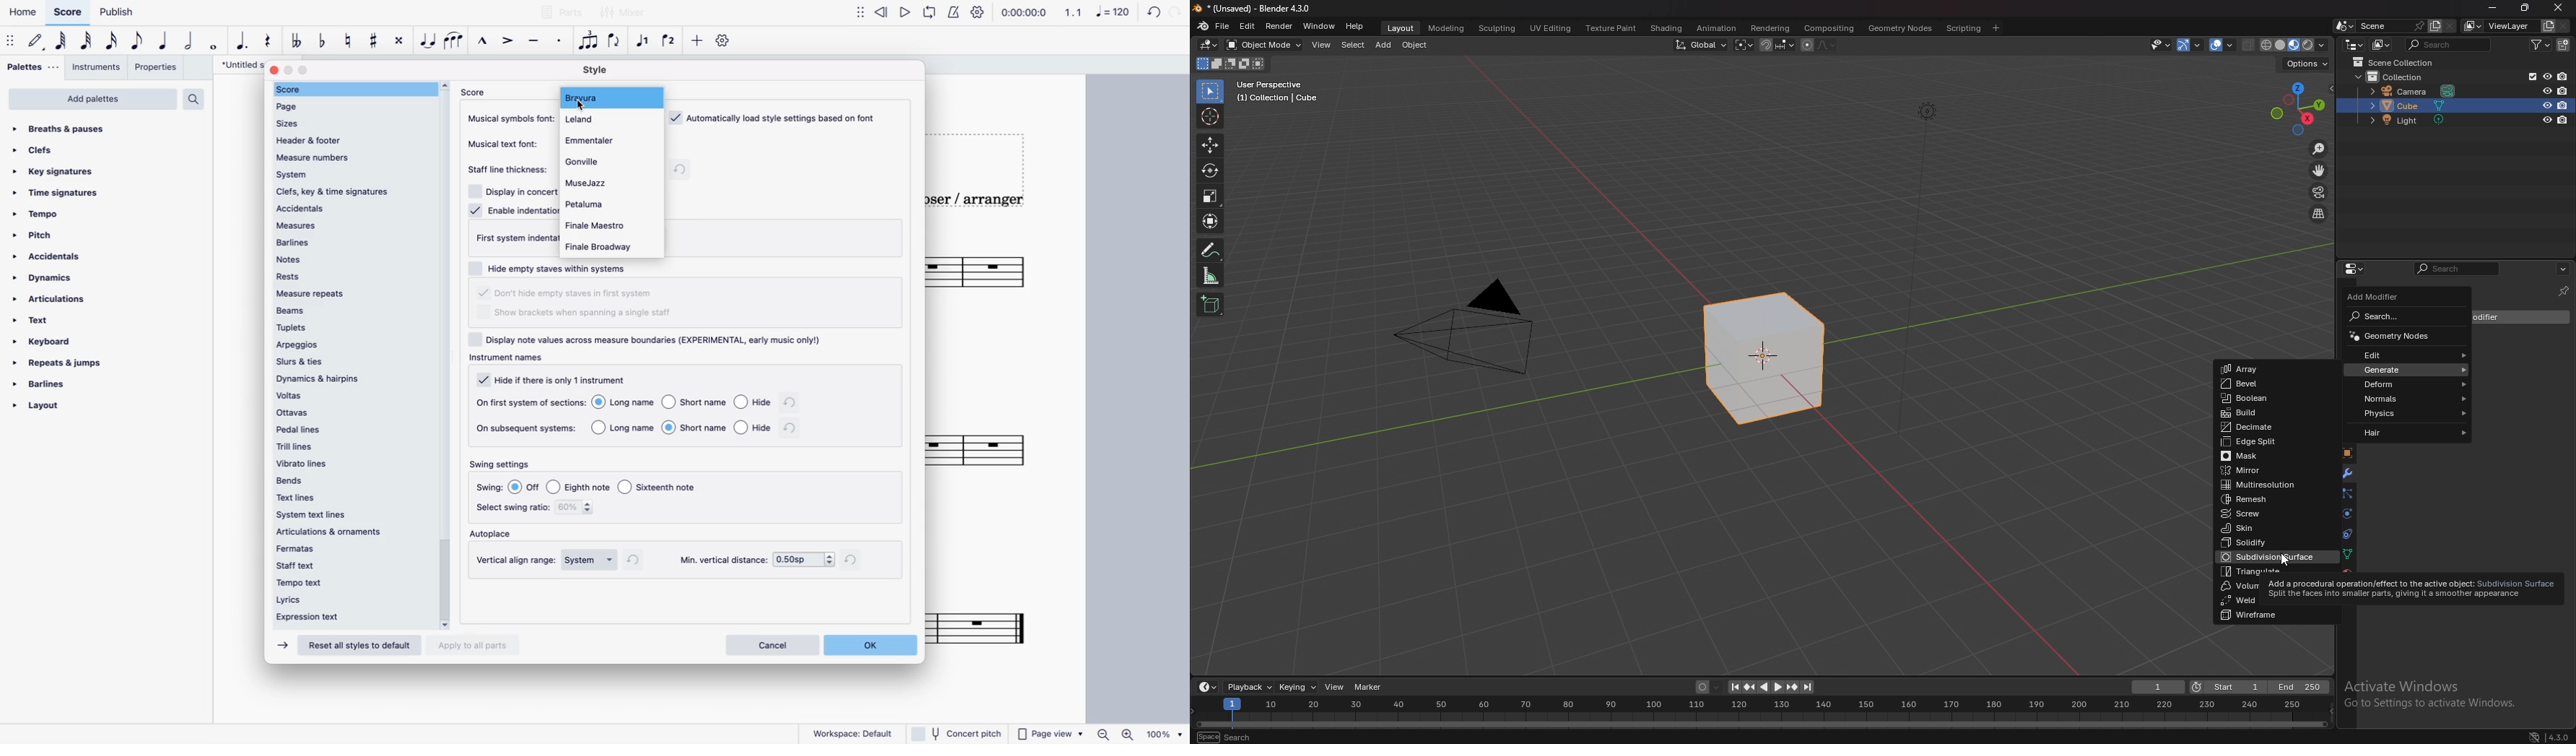 This screenshot has height=756, width=2576. I want to click on instruments, so click(96, 67).